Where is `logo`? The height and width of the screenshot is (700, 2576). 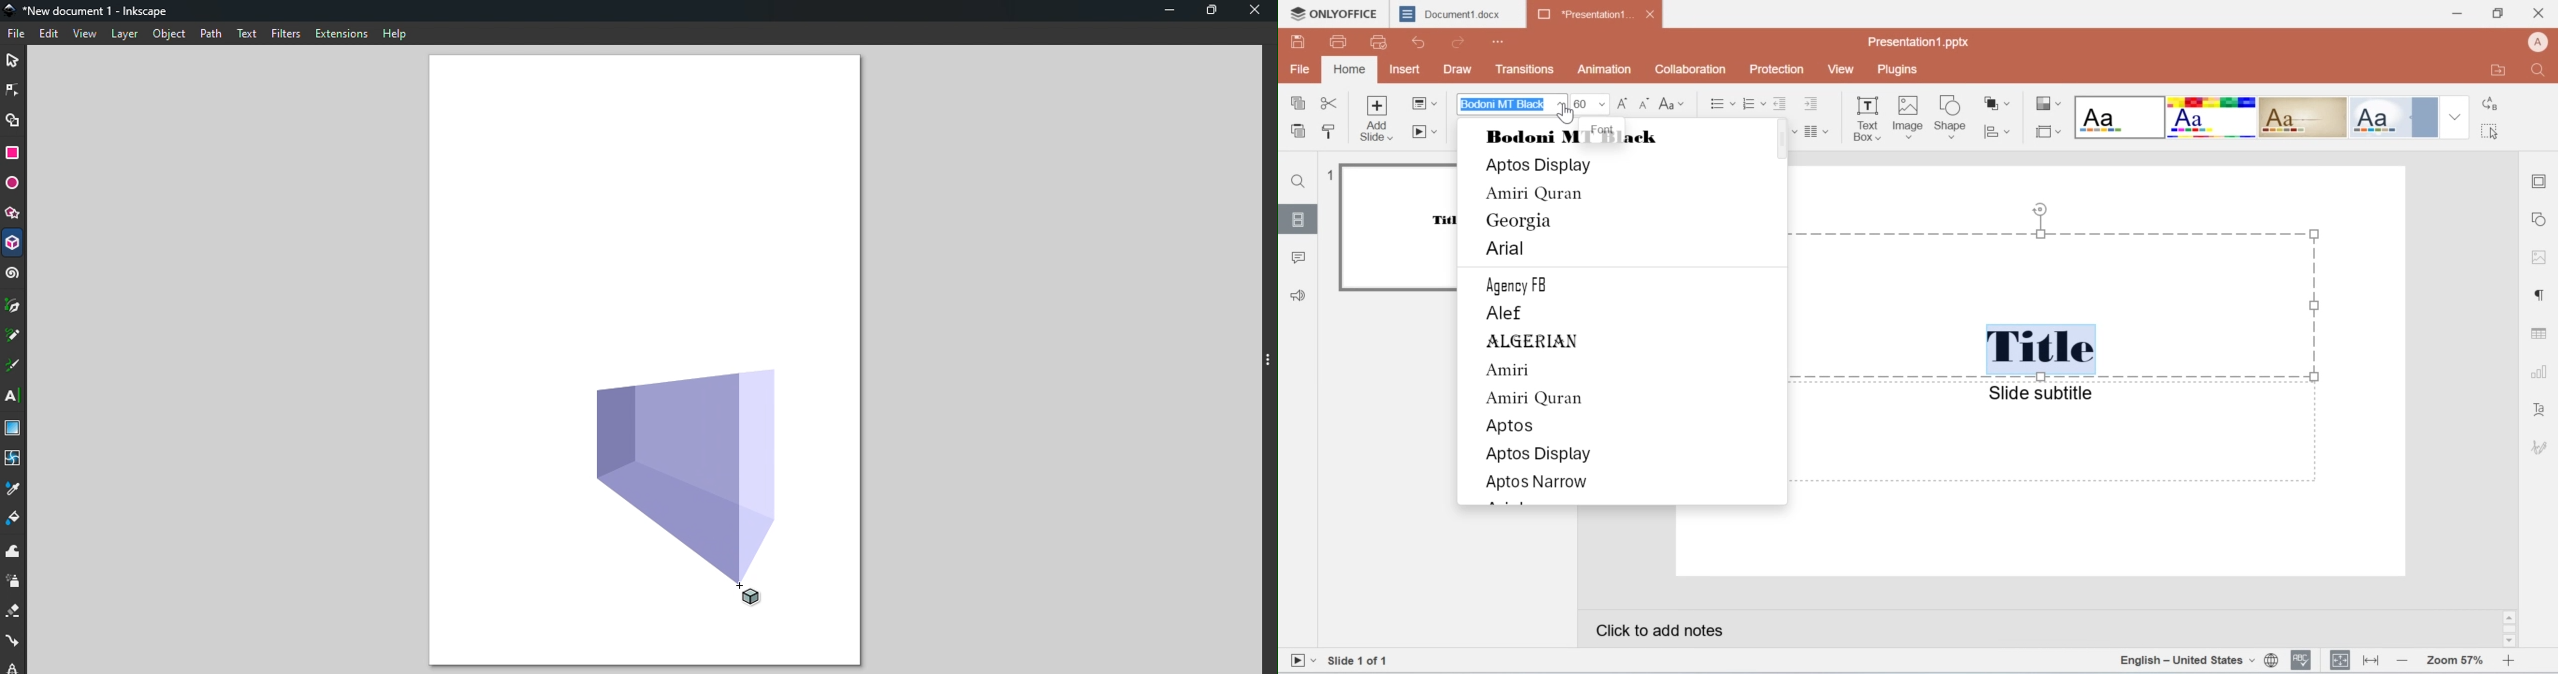
logo is located at coordinates (1332, 13).